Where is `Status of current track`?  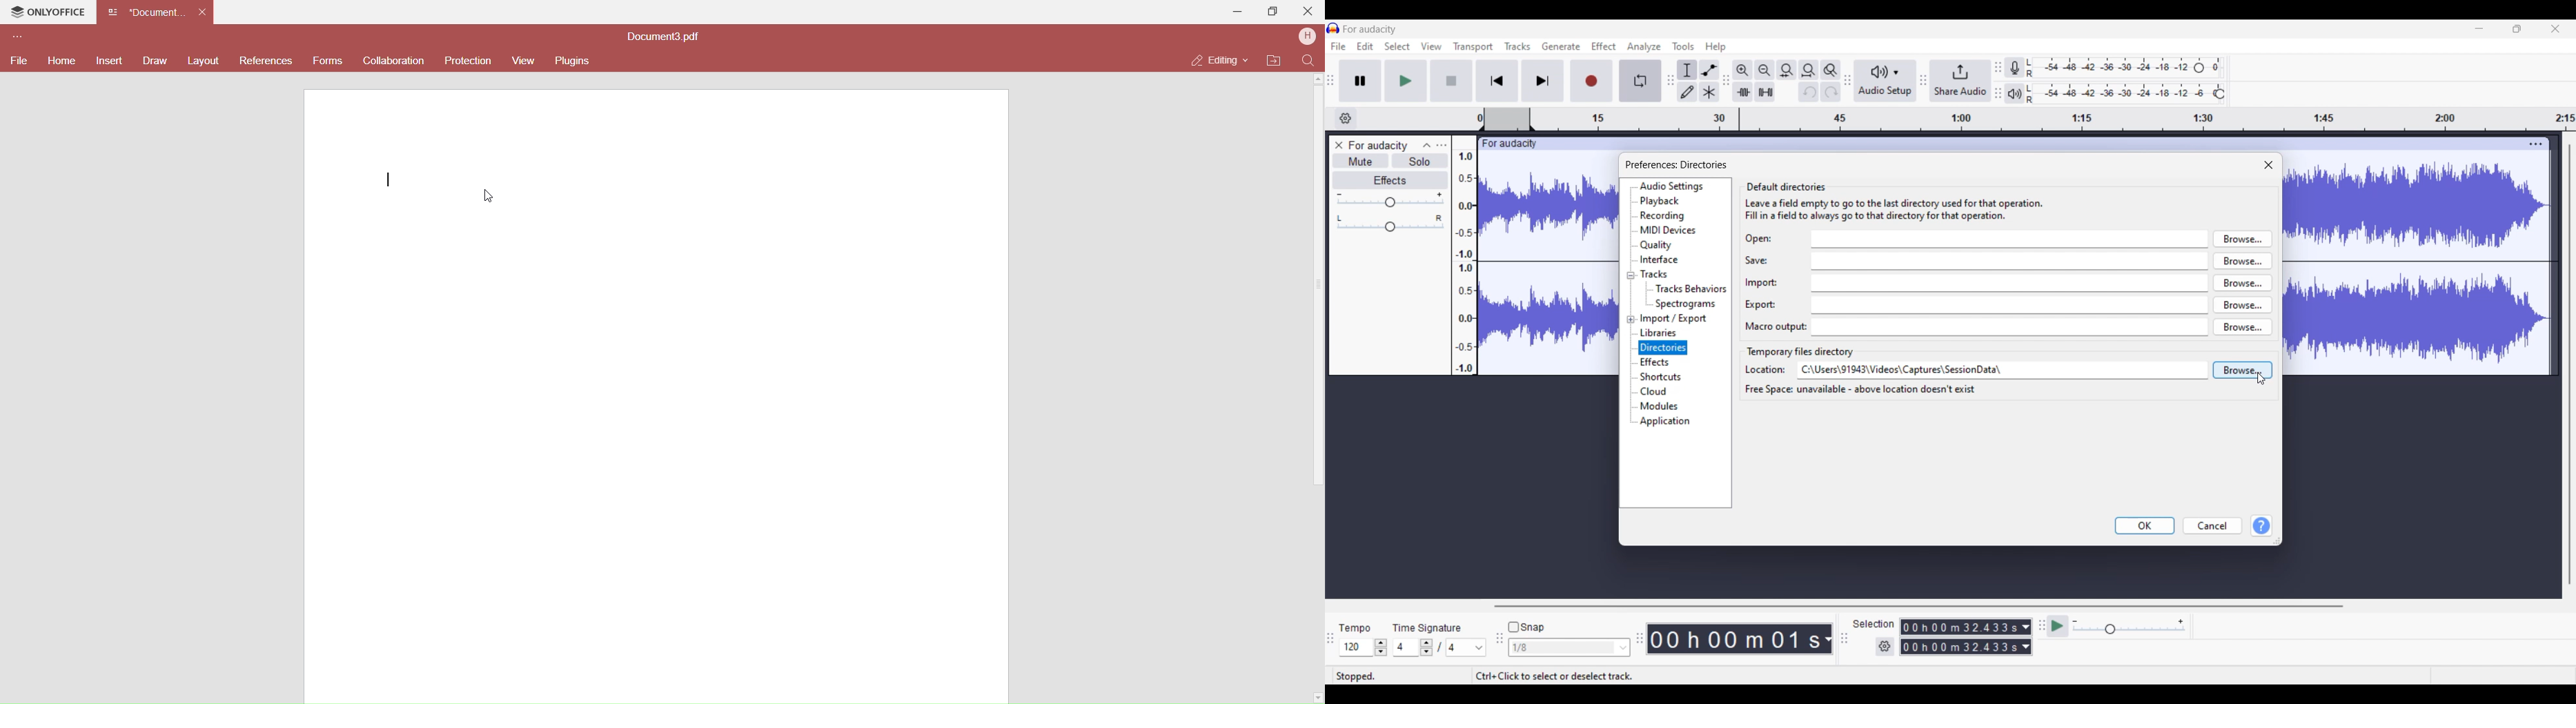 Status of current track is located at coordinates (1358, 675).